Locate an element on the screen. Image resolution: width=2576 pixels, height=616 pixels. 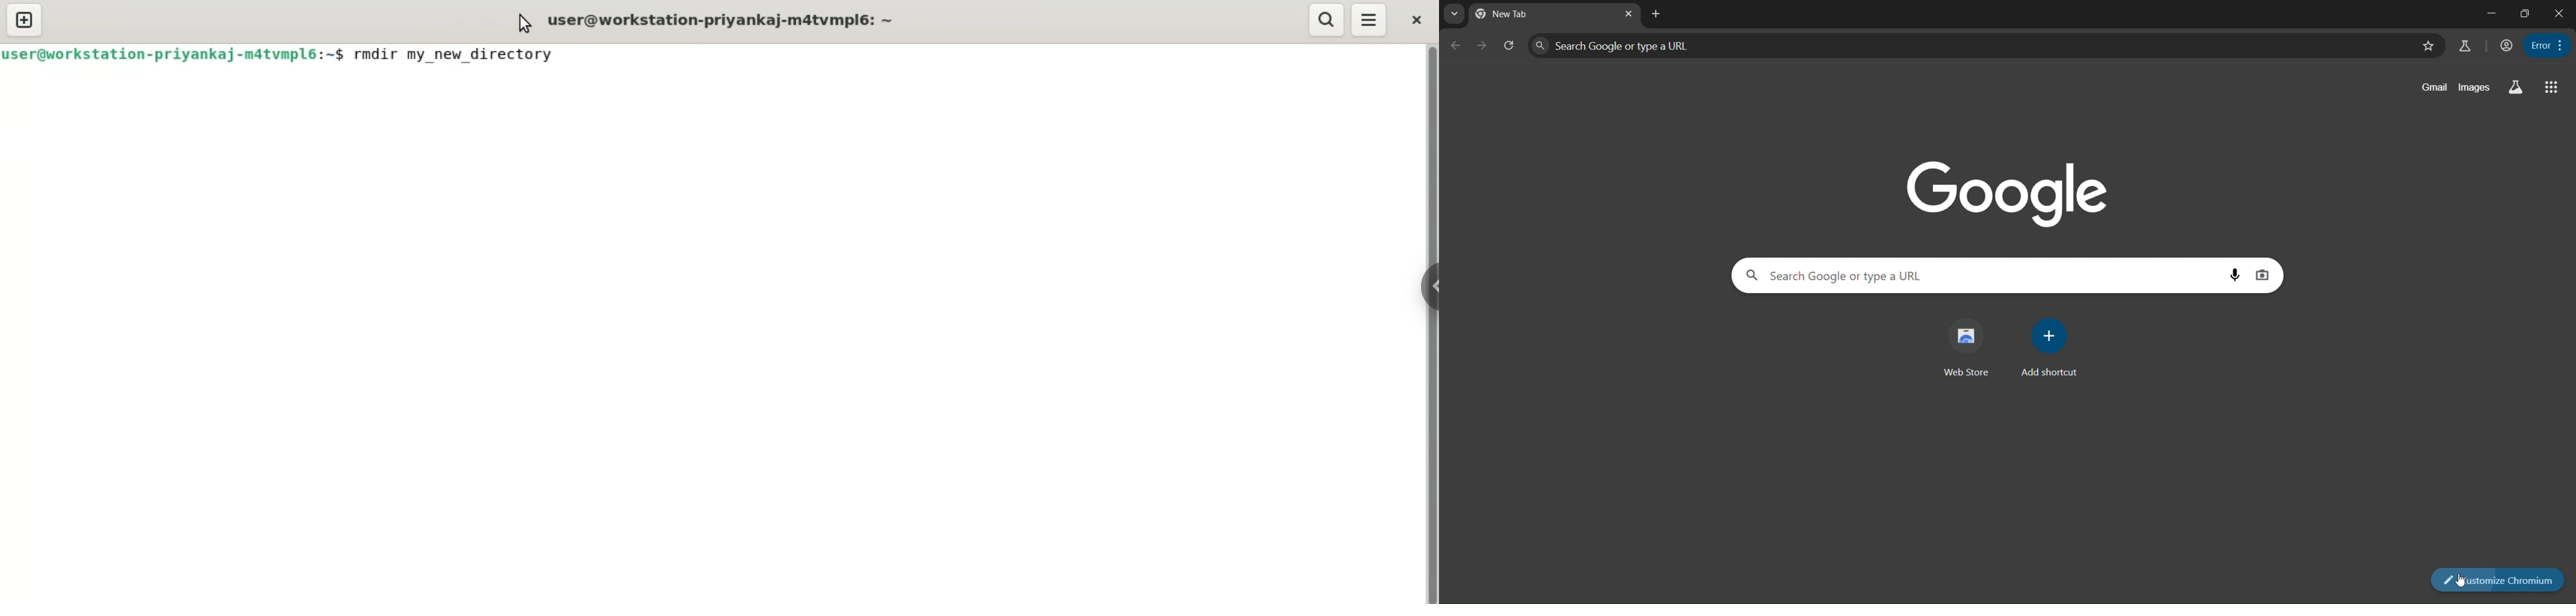
gmail is located at coordinates (2435, 86).